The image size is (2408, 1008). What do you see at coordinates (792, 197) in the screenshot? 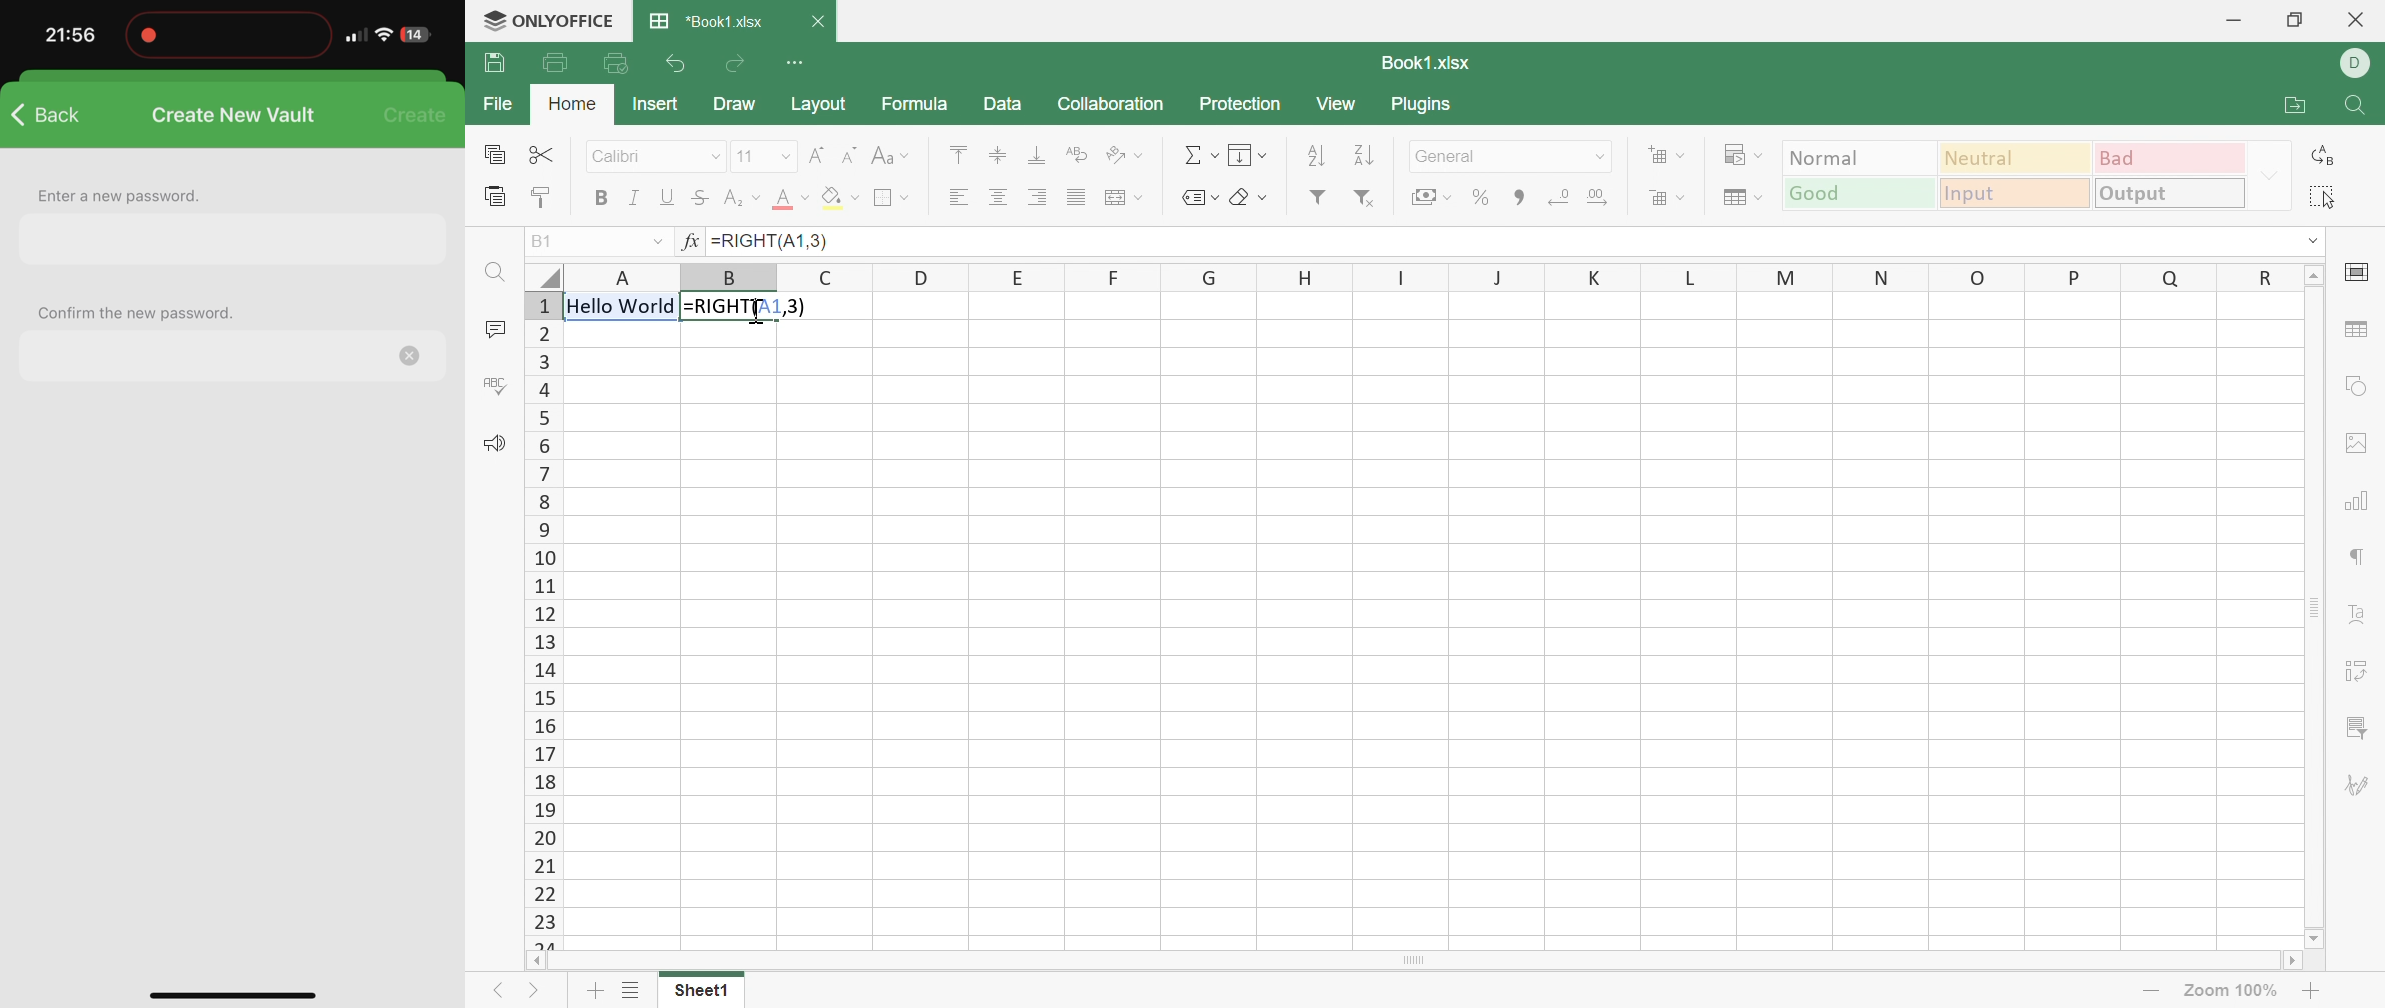
I see `Font color` at bounding box center [792, 197].